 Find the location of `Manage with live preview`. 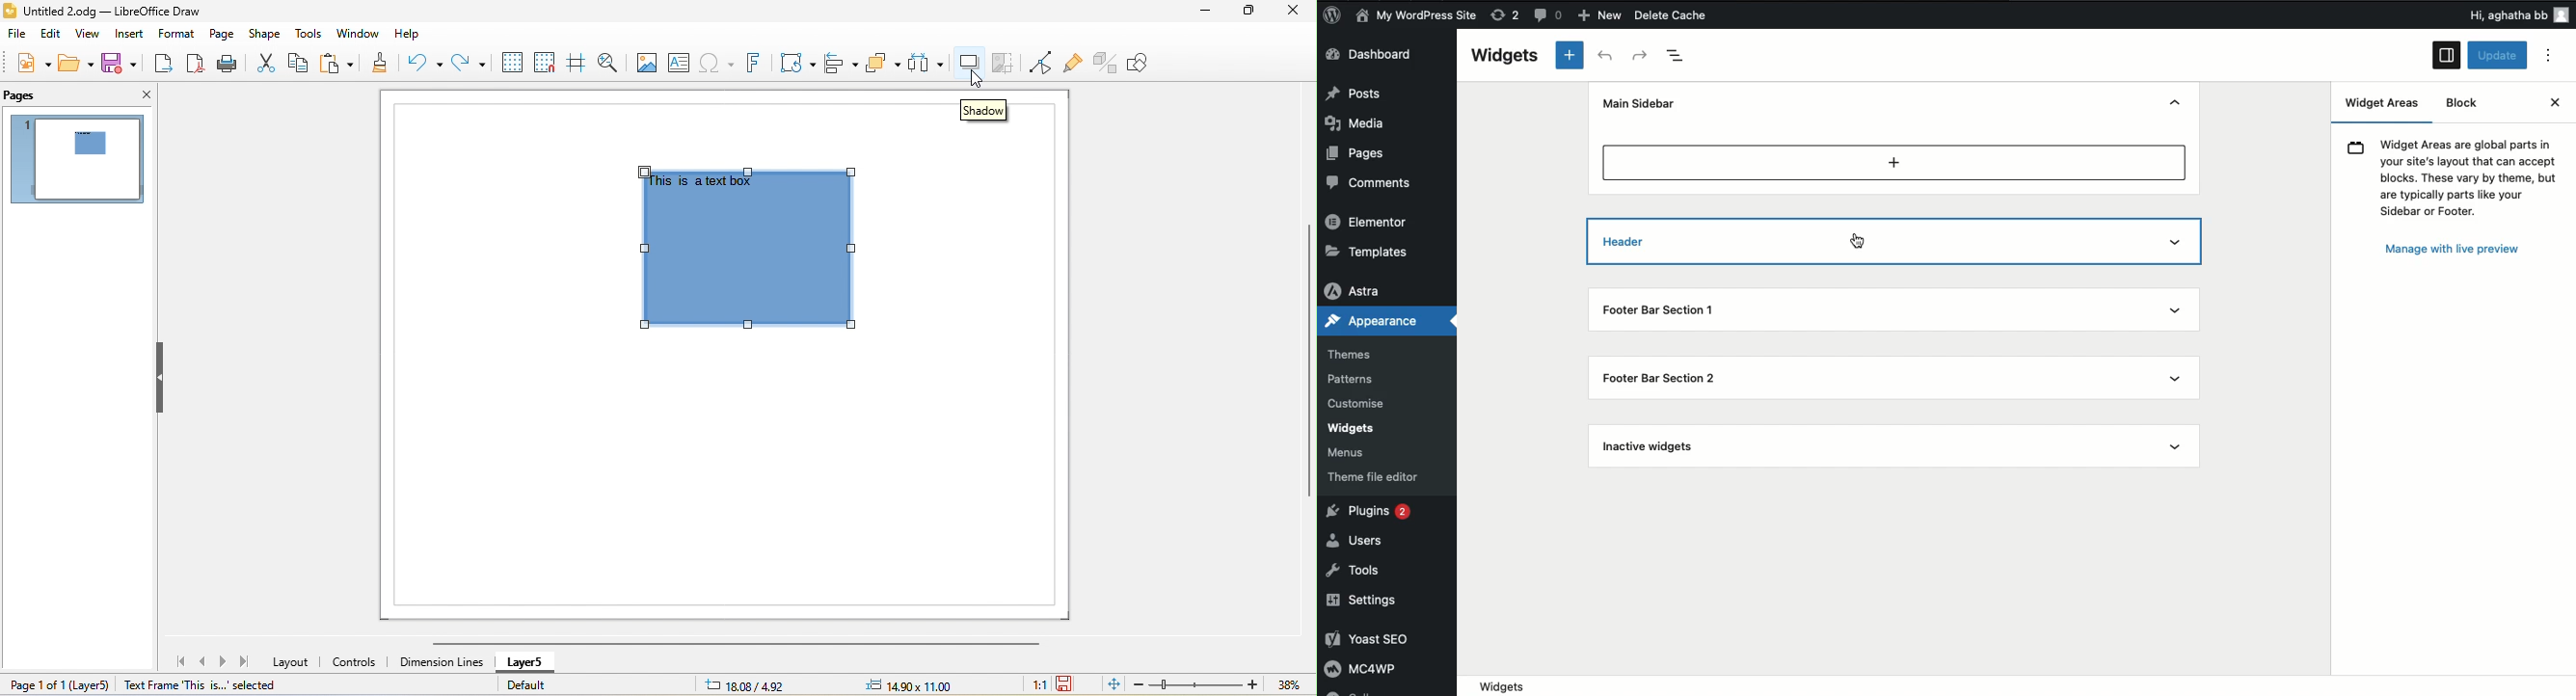

Manage with live preview is located at coordinates (2454, 251).